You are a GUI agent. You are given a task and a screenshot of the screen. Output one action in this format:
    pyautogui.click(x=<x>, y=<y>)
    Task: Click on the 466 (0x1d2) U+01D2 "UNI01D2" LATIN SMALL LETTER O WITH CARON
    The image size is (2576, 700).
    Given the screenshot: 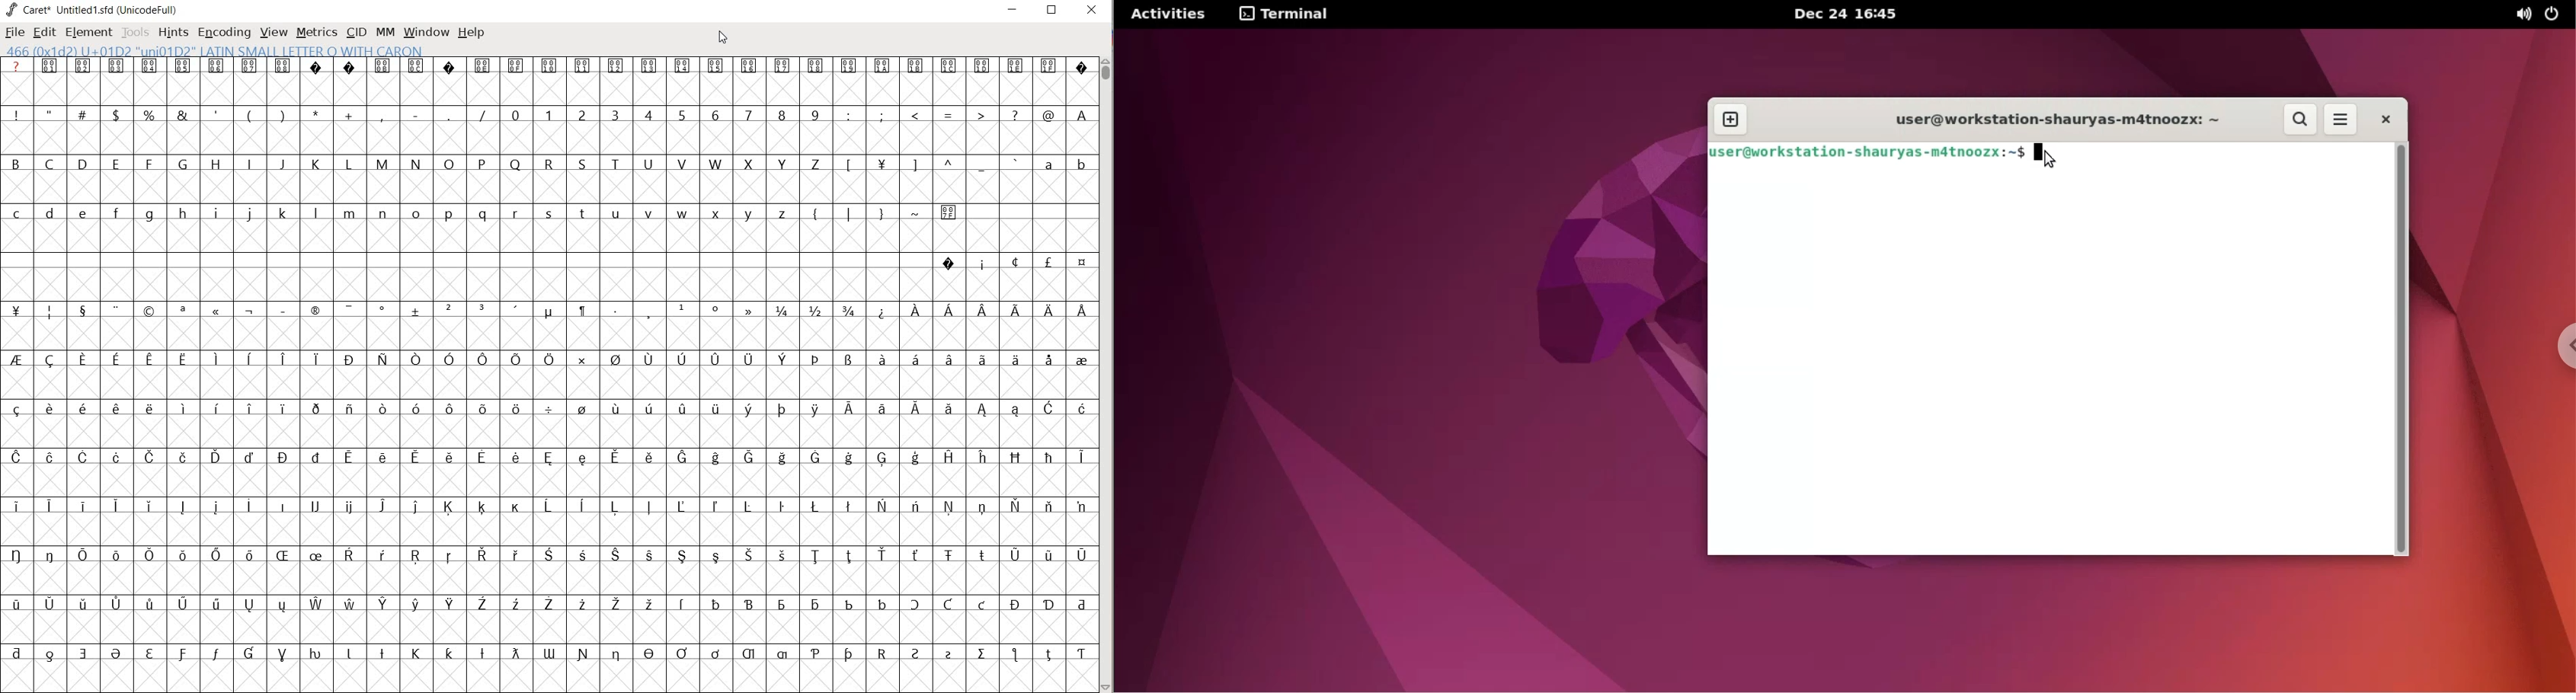 What is the action you would take?
    pyautogui.click(x=215, y=52)
    